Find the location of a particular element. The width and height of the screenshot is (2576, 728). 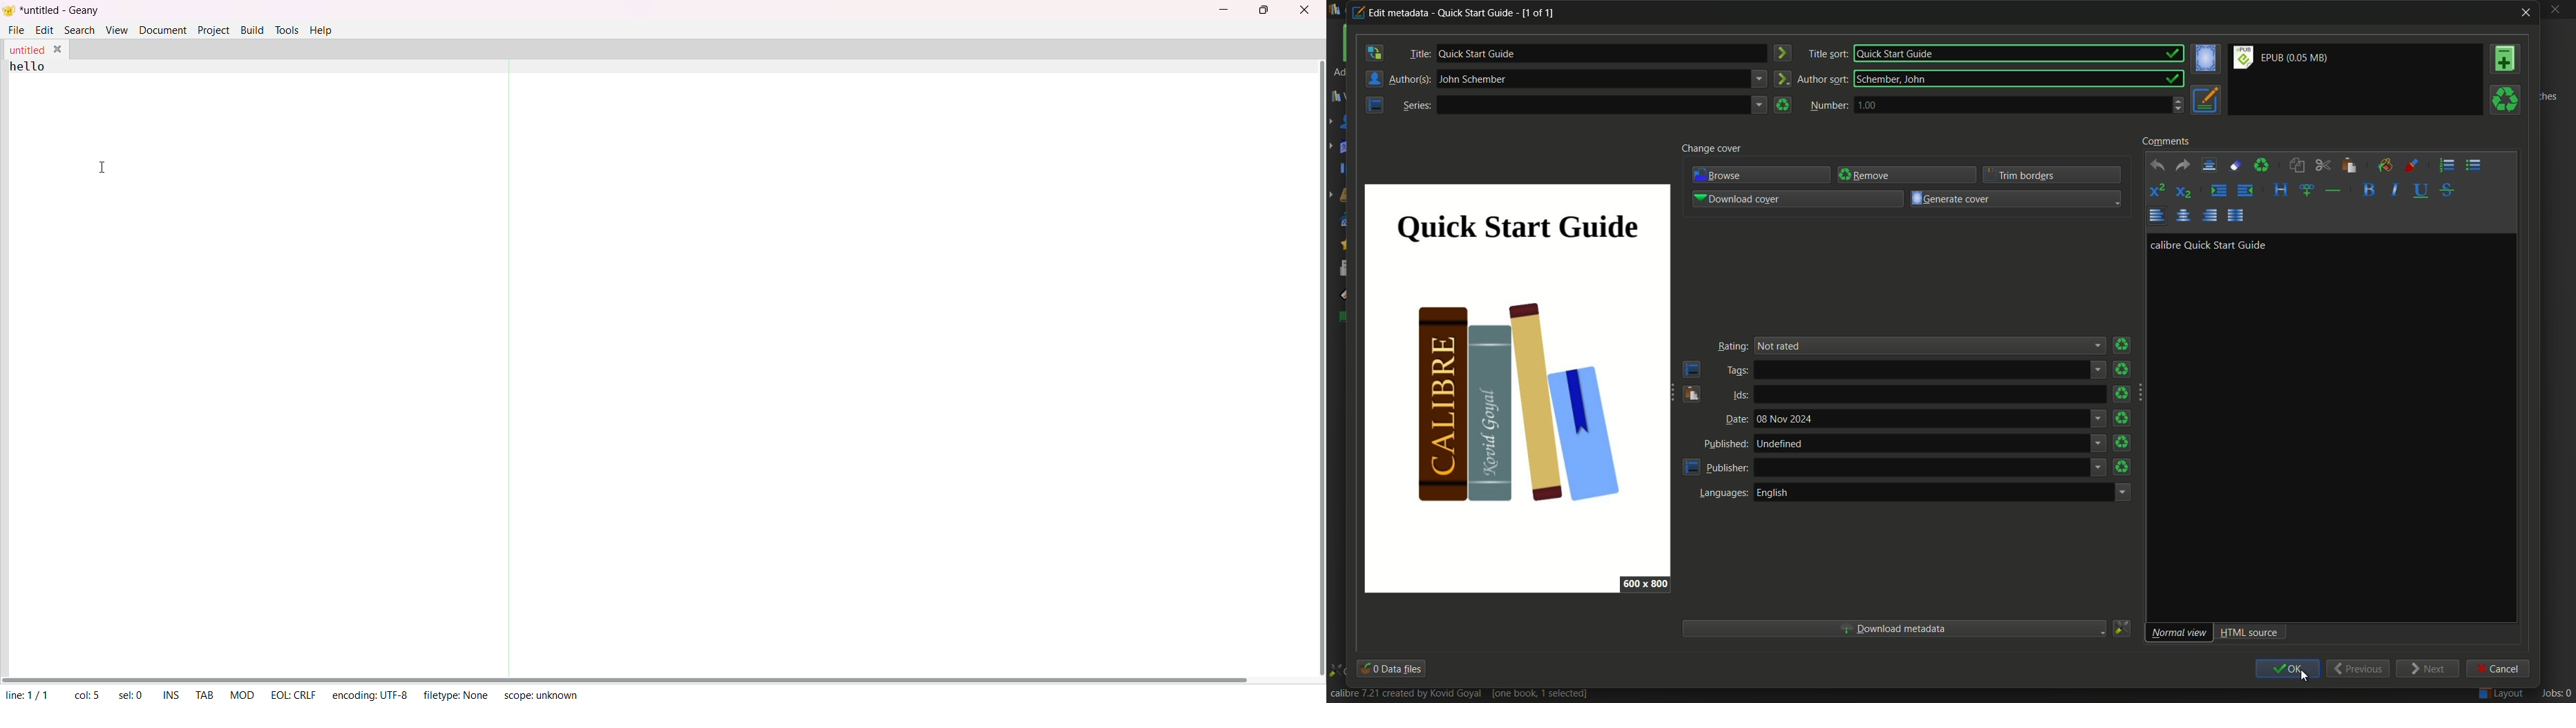

remove is located at coordinates (2123, 420).